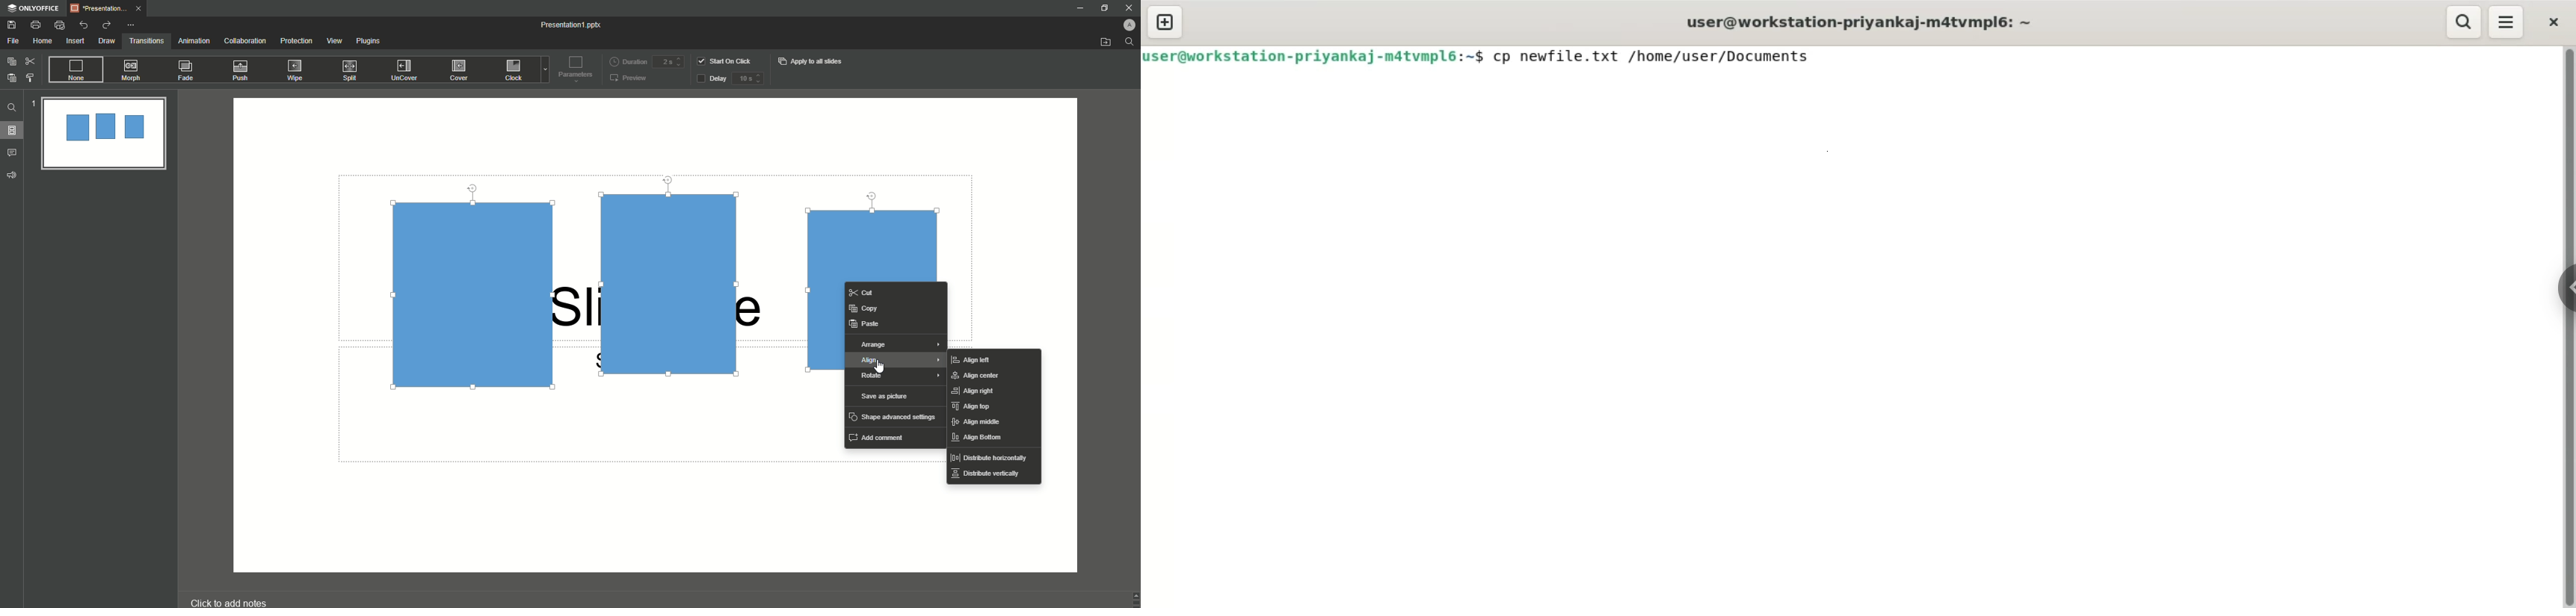 This screenshot has width=2576, height=616. Describe the element at coordinates (187, 72) in the screenshot. I see `Fade` at that location.